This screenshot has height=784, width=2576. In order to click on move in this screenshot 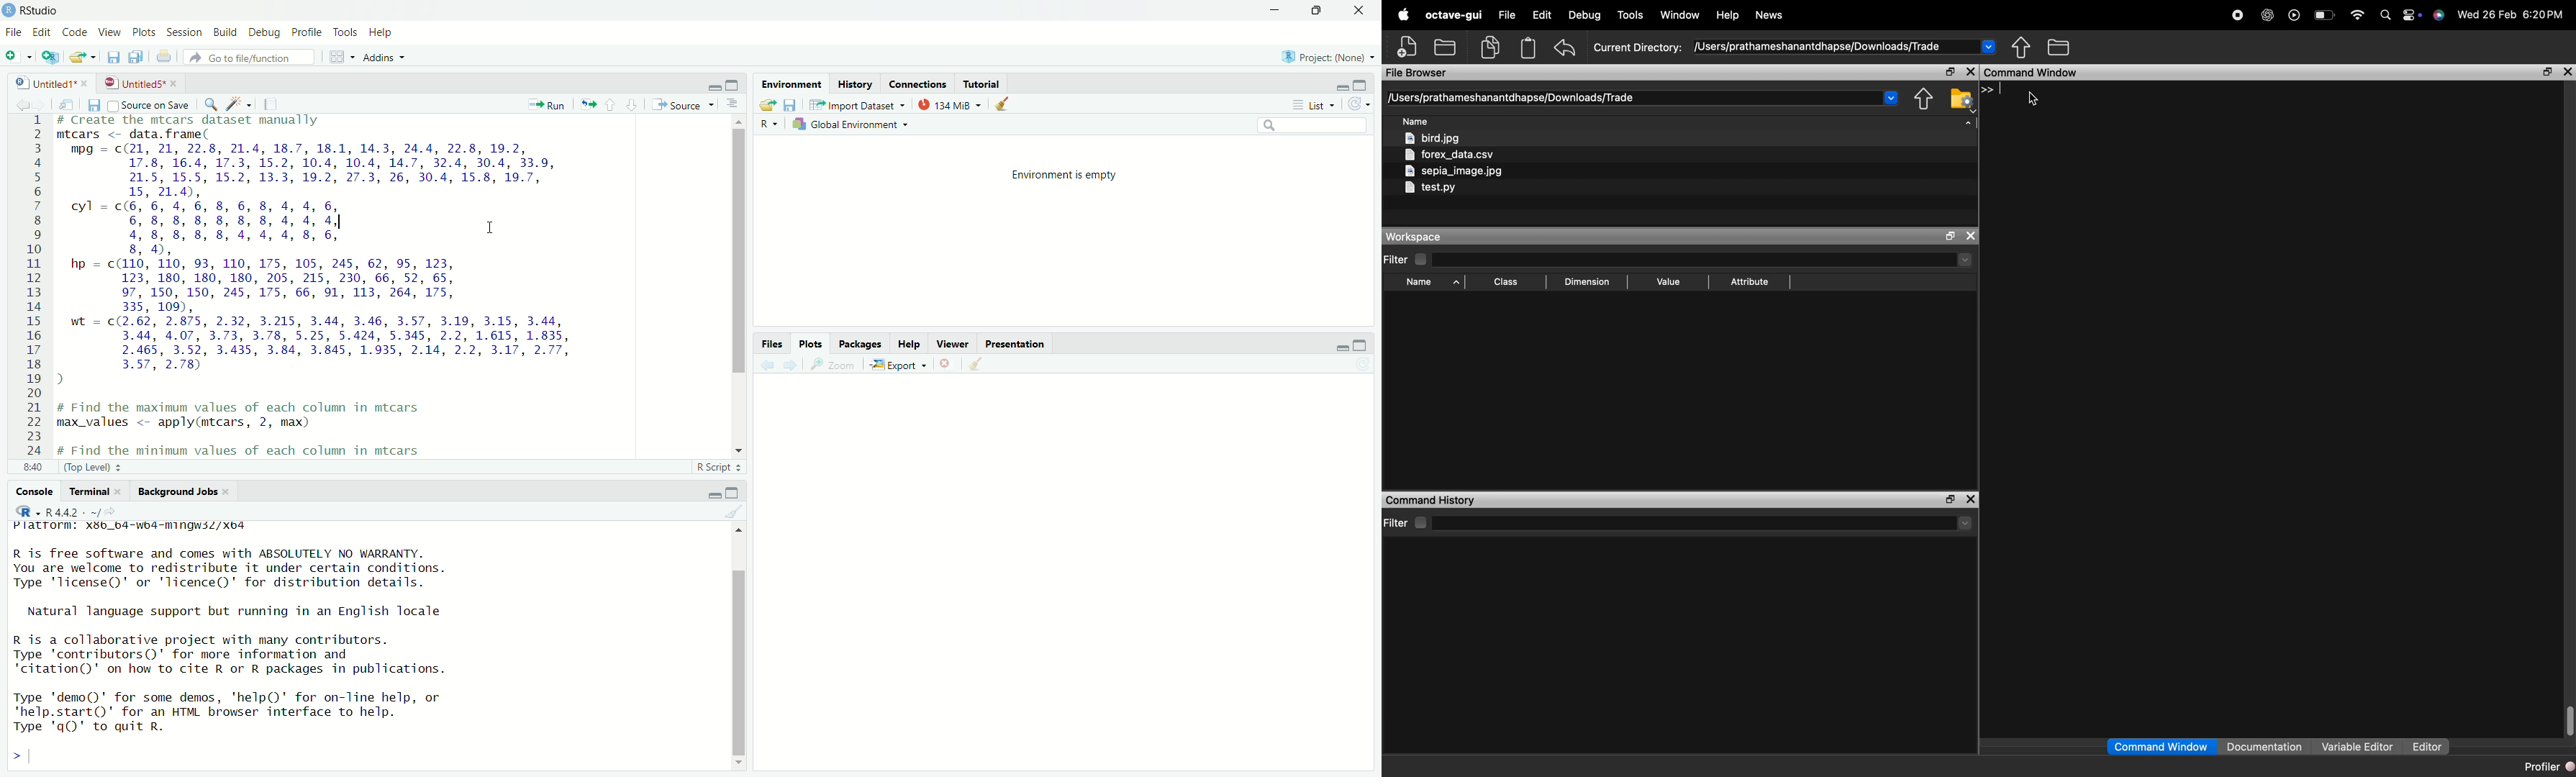, I will do `click(84, 58)`.